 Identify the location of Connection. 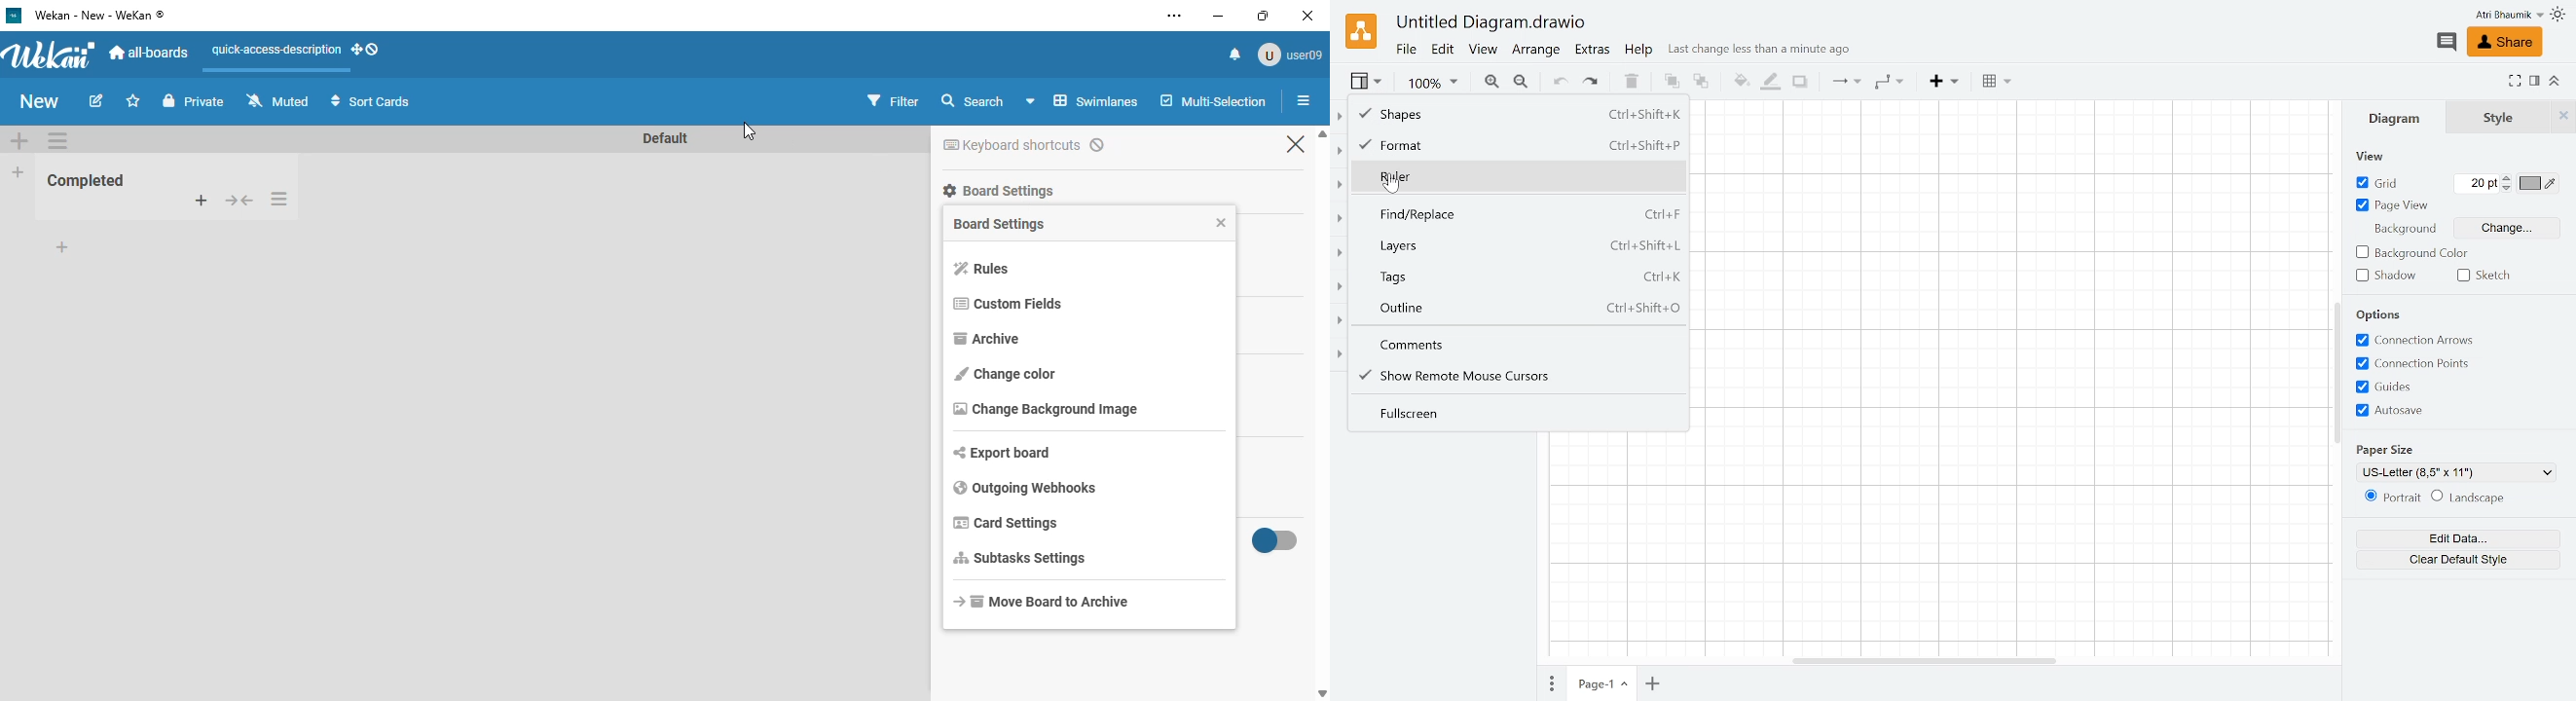
(1845, 83).